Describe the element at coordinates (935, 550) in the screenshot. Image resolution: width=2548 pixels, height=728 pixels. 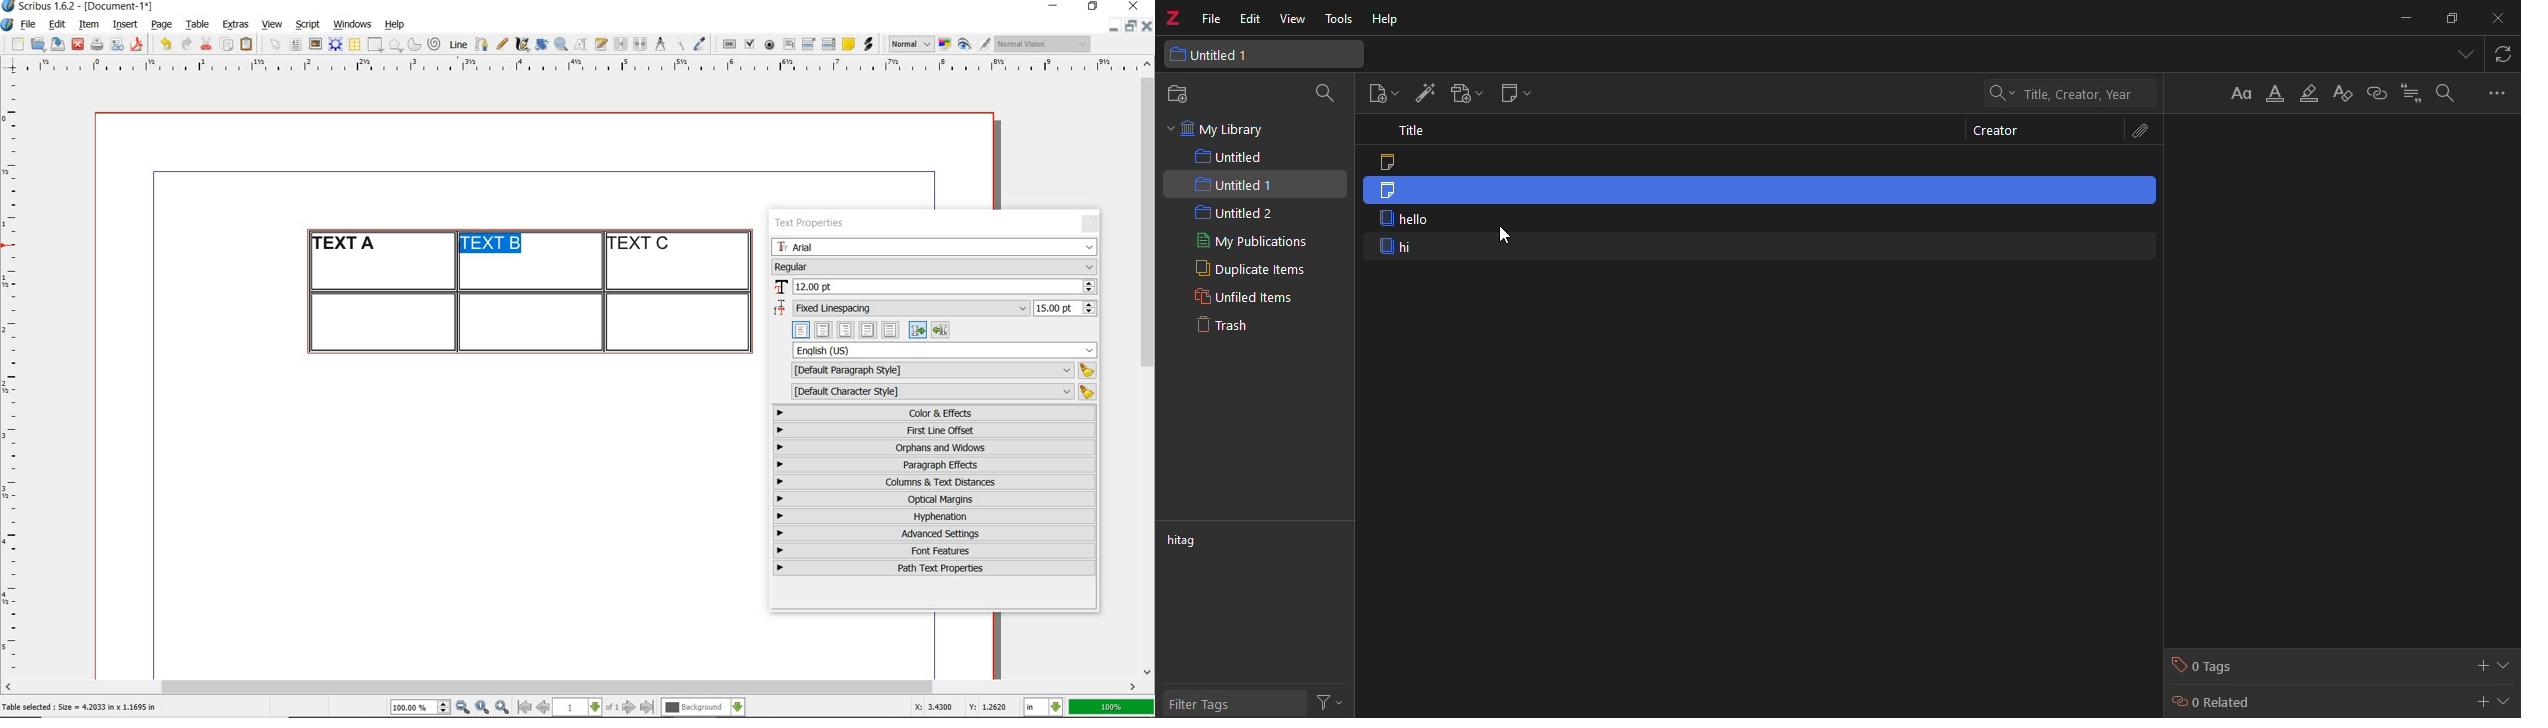
I see `font features` at that location.